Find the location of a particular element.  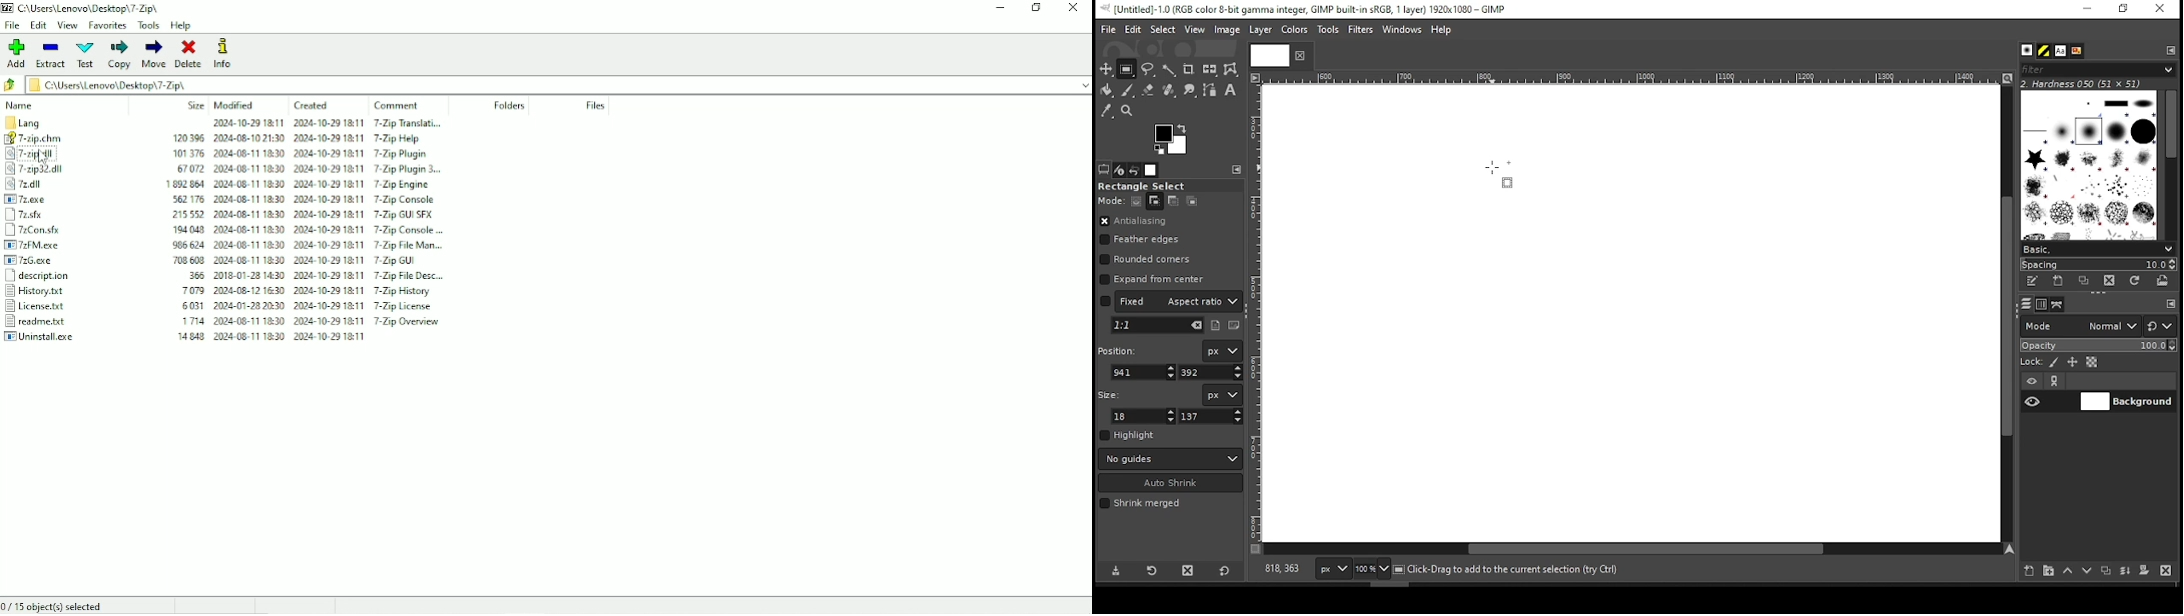

spacing is located at coordinates (2098, 264).